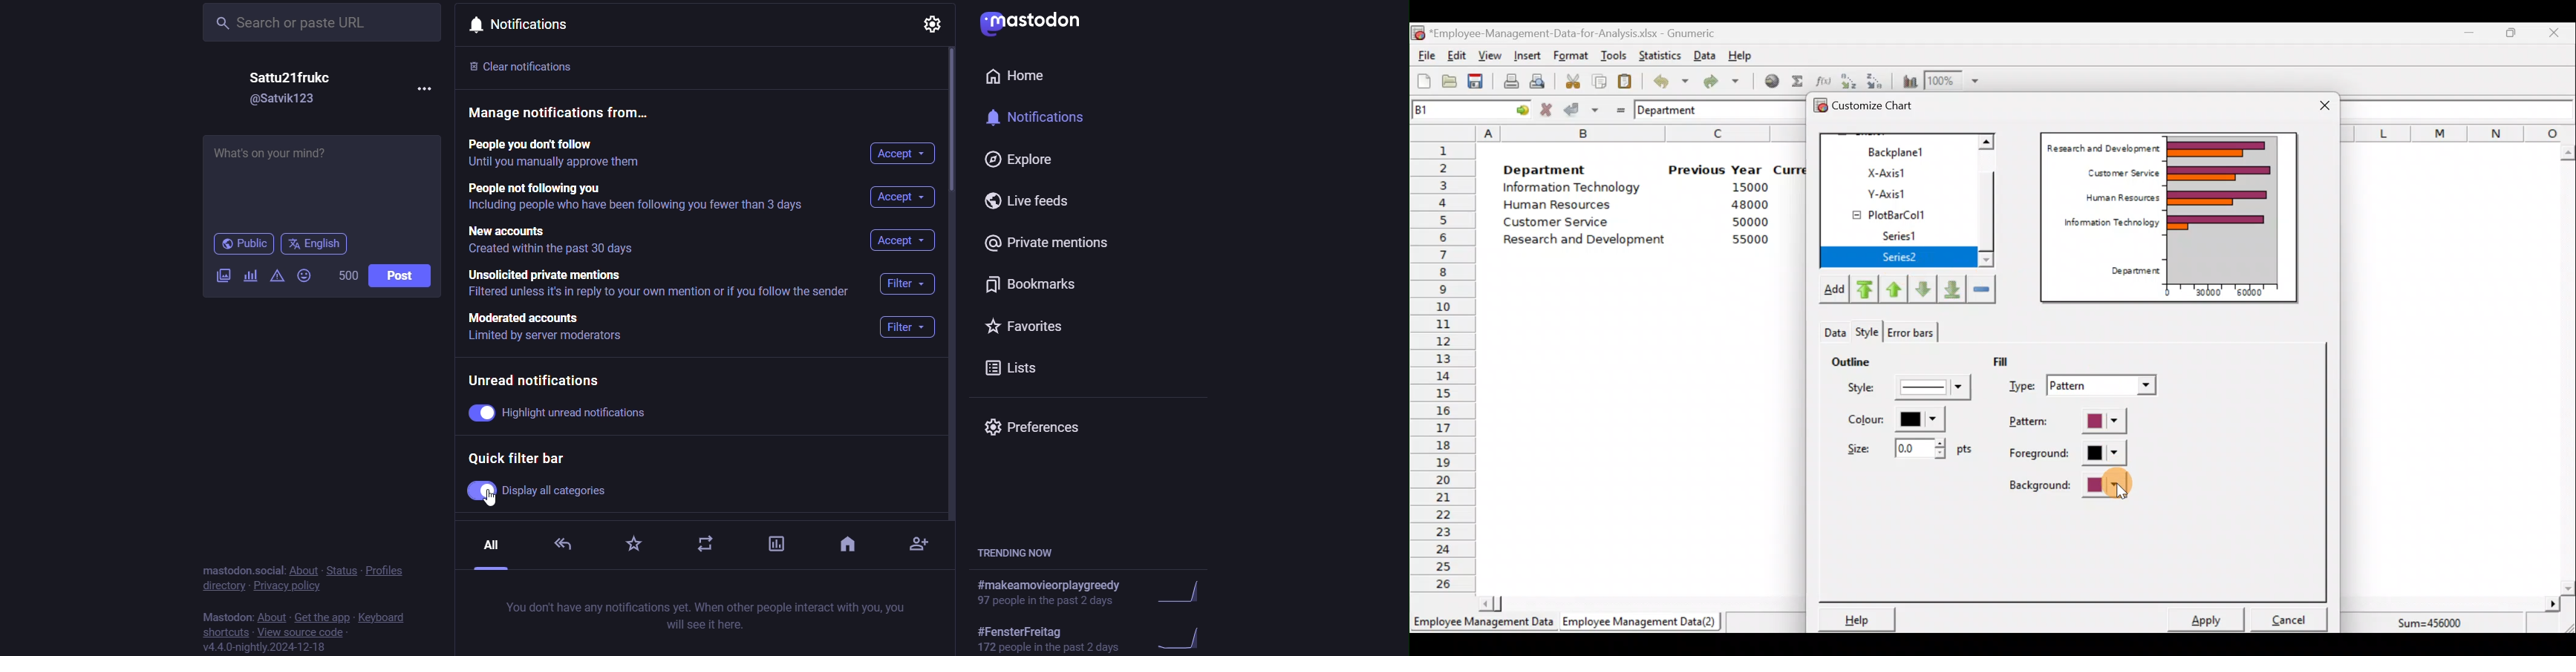 Image resolution: width=2576 pixels, height=672 pixels. Describe the element at coordinates (524, 459) in the screenshot. I see `quick filter bar` at that location.